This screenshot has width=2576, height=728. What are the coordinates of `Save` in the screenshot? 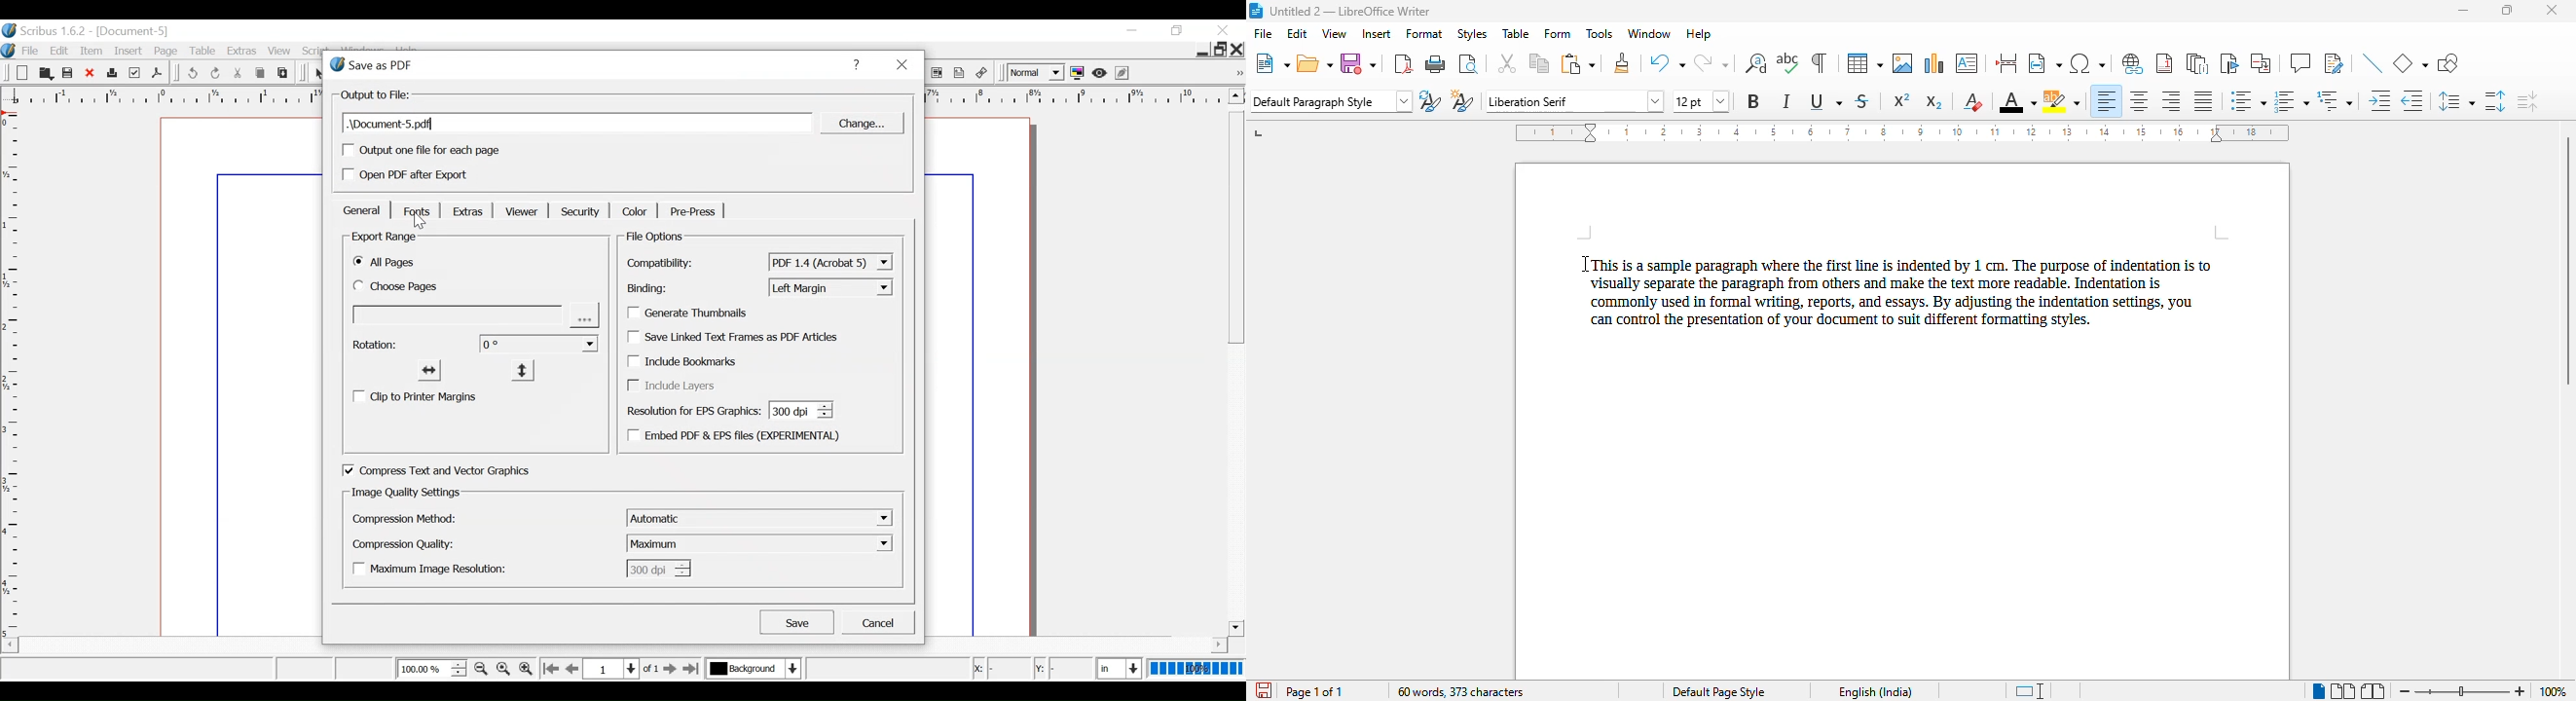 It's located at (68, 73).